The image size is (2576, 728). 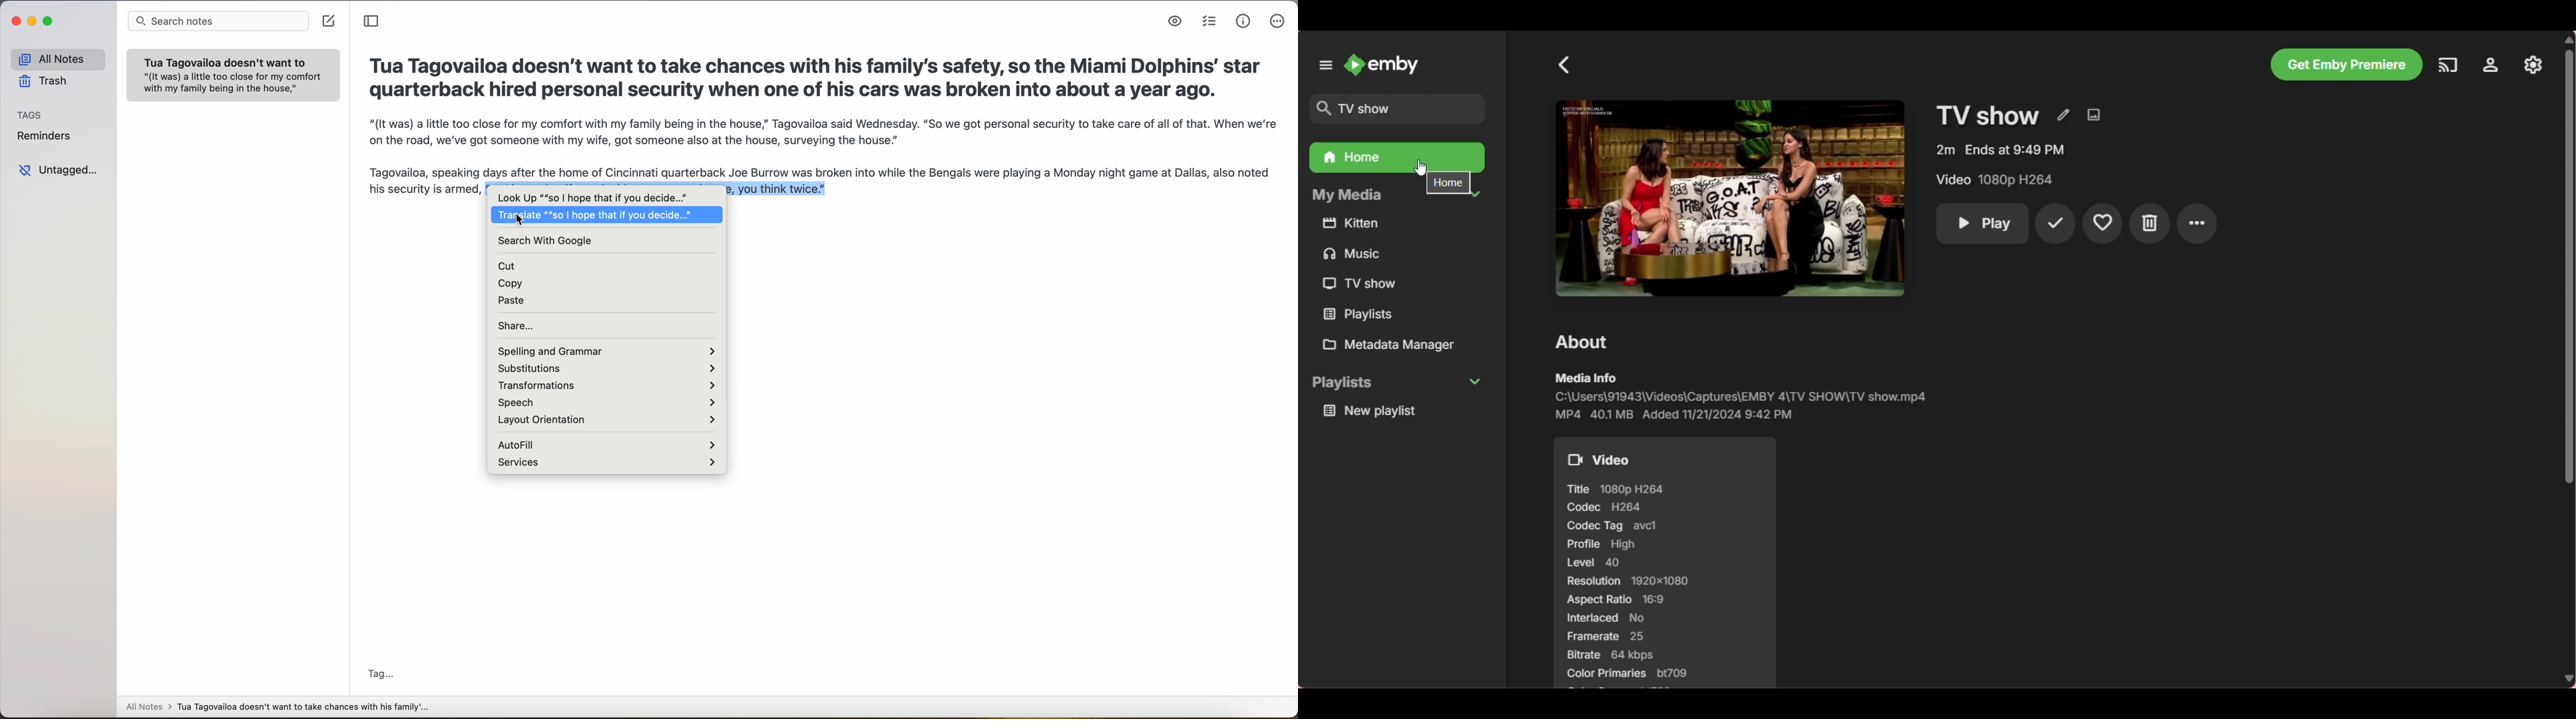 I want to click on look up, so click(x=594, y=196).